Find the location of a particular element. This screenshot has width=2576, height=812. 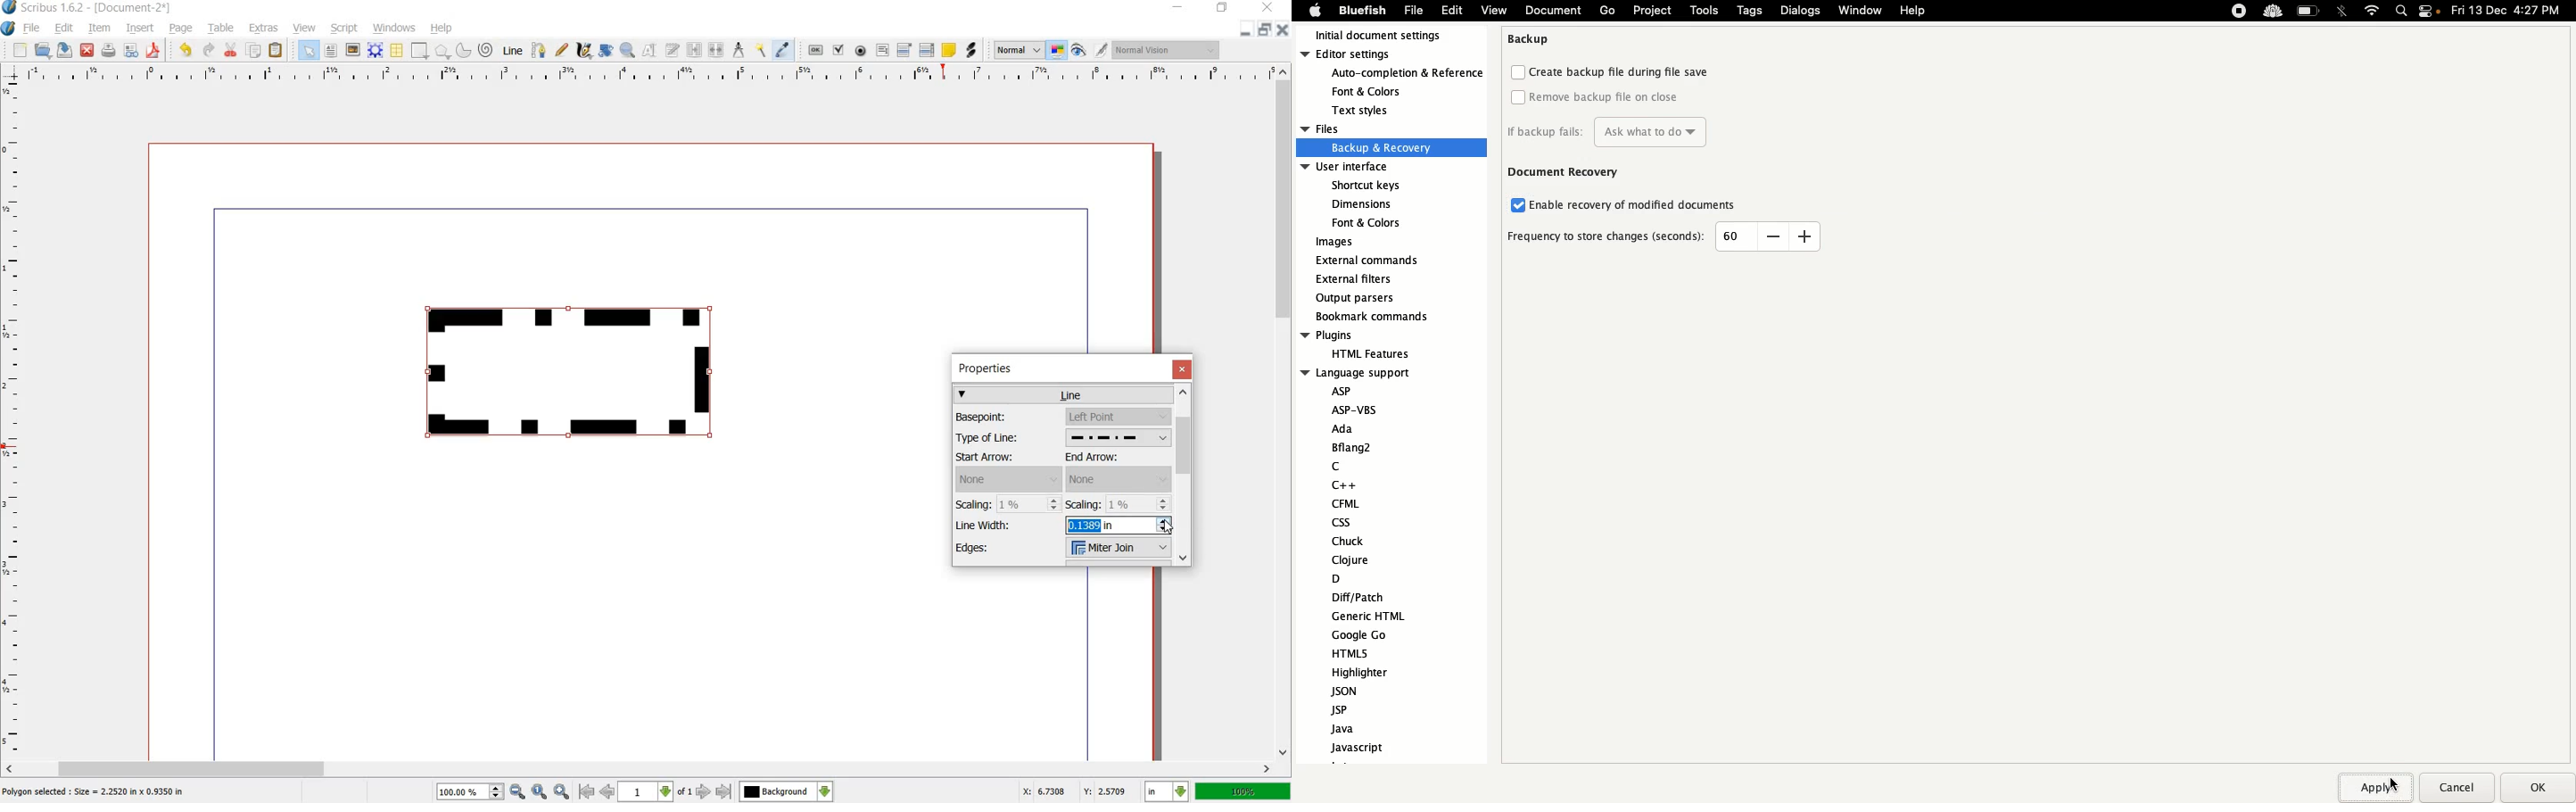

UNLINK TEXT FRAME is located at coordinates (717, 51).